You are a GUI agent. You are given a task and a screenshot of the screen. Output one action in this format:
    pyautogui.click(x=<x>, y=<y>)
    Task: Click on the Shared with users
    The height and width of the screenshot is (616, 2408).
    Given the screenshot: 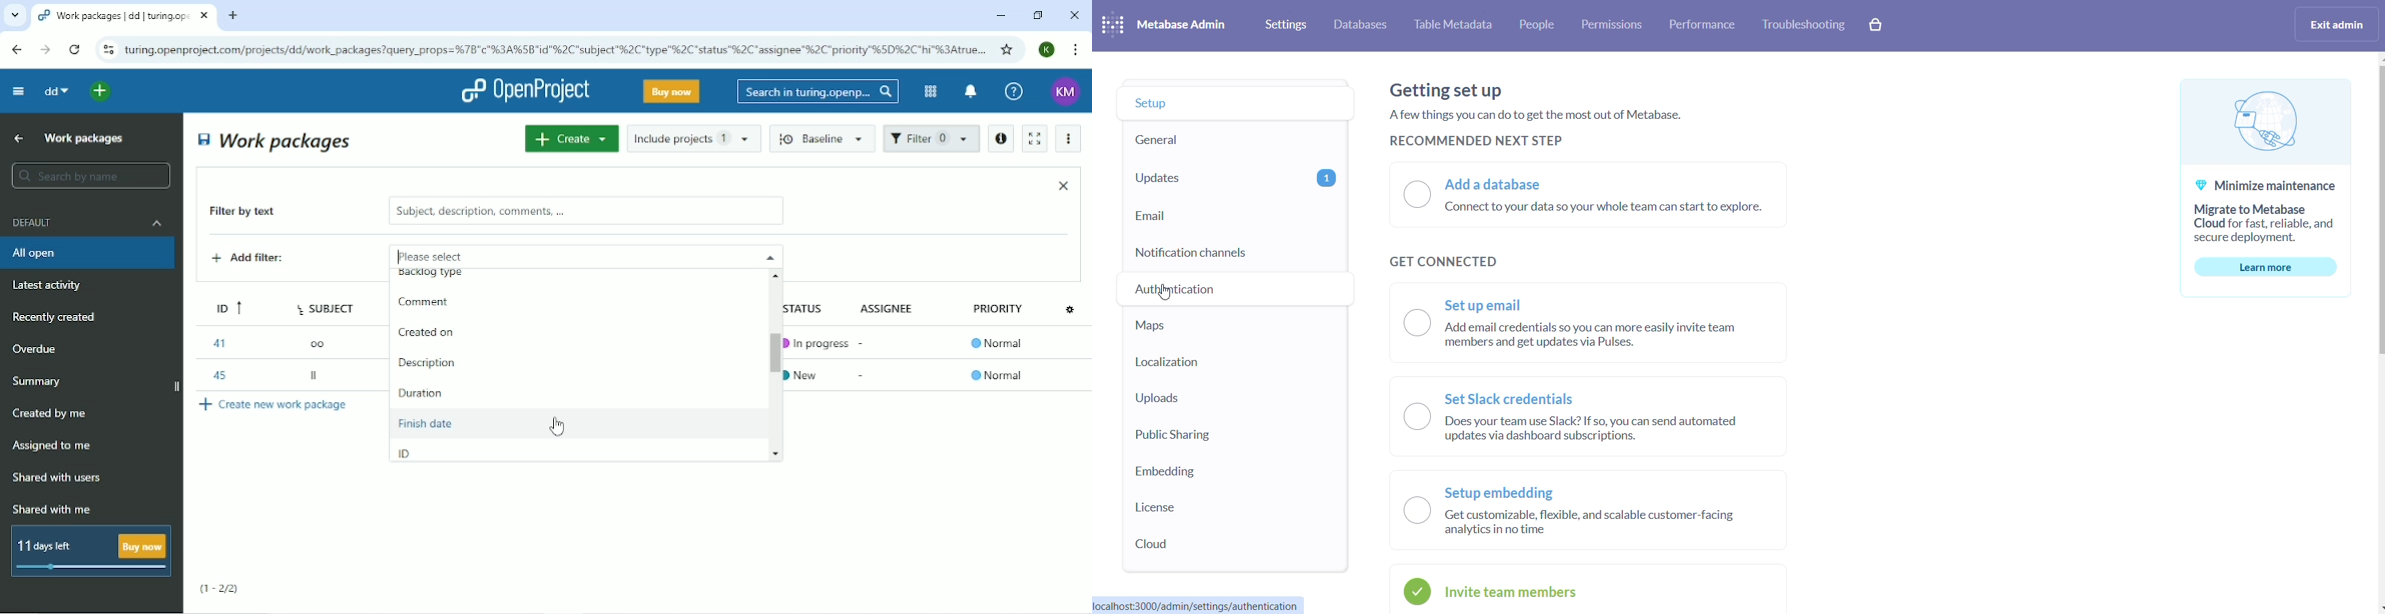 What is the action you would take?
    pyautogui.click(x=58, y=478)
    